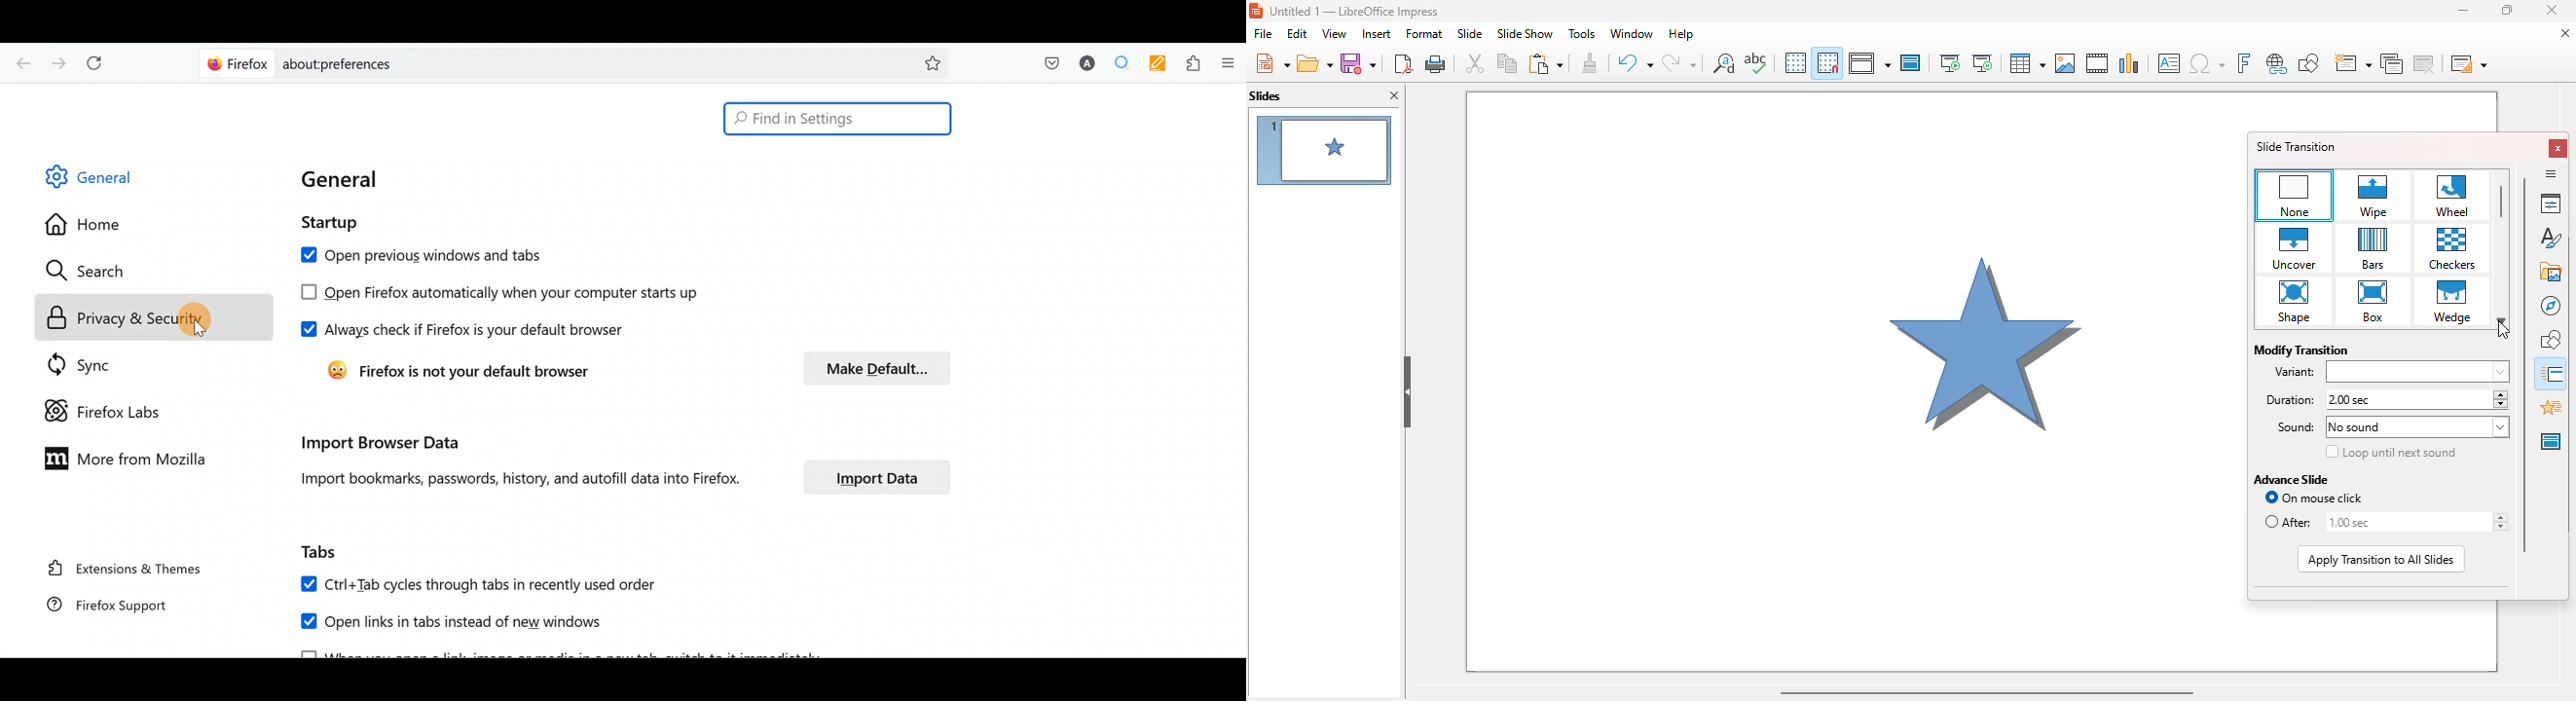 This screenshot has width=2576, height=728. Describe the element at coordinates (2295, 248) in the screenshot. I see `uncover` at that location.